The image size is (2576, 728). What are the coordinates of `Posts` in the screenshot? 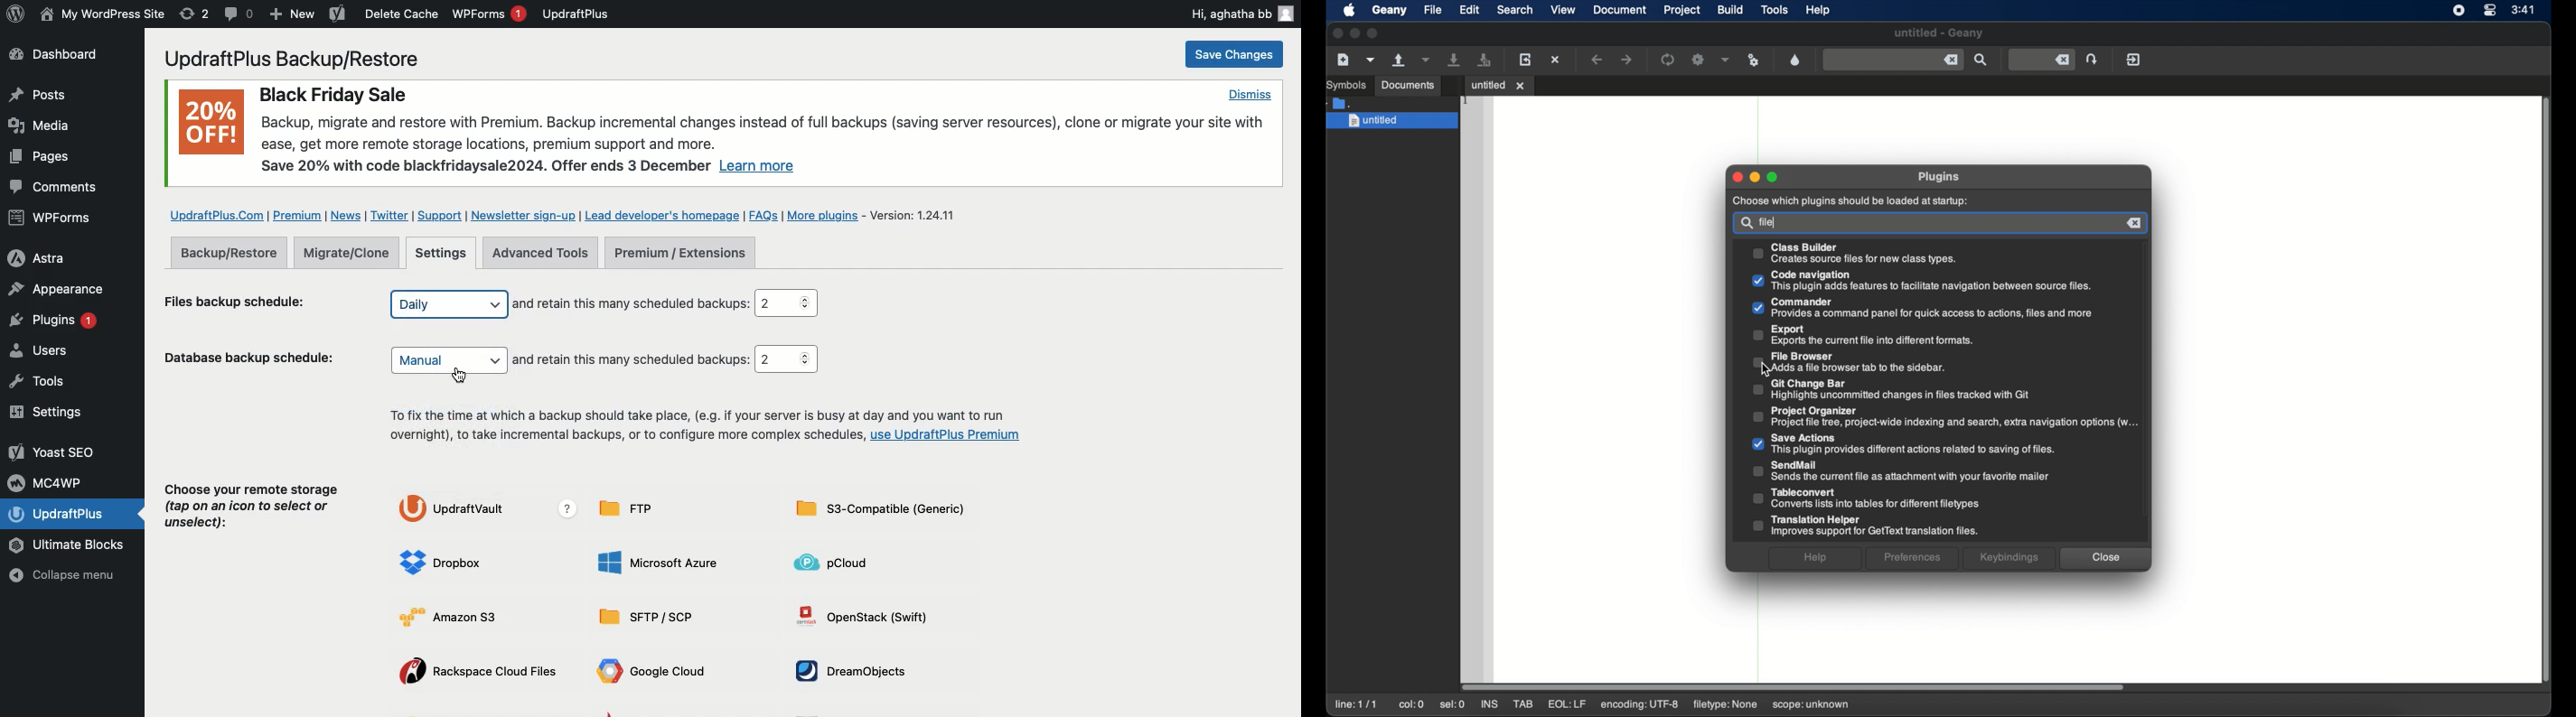 It's located at (37, 160).